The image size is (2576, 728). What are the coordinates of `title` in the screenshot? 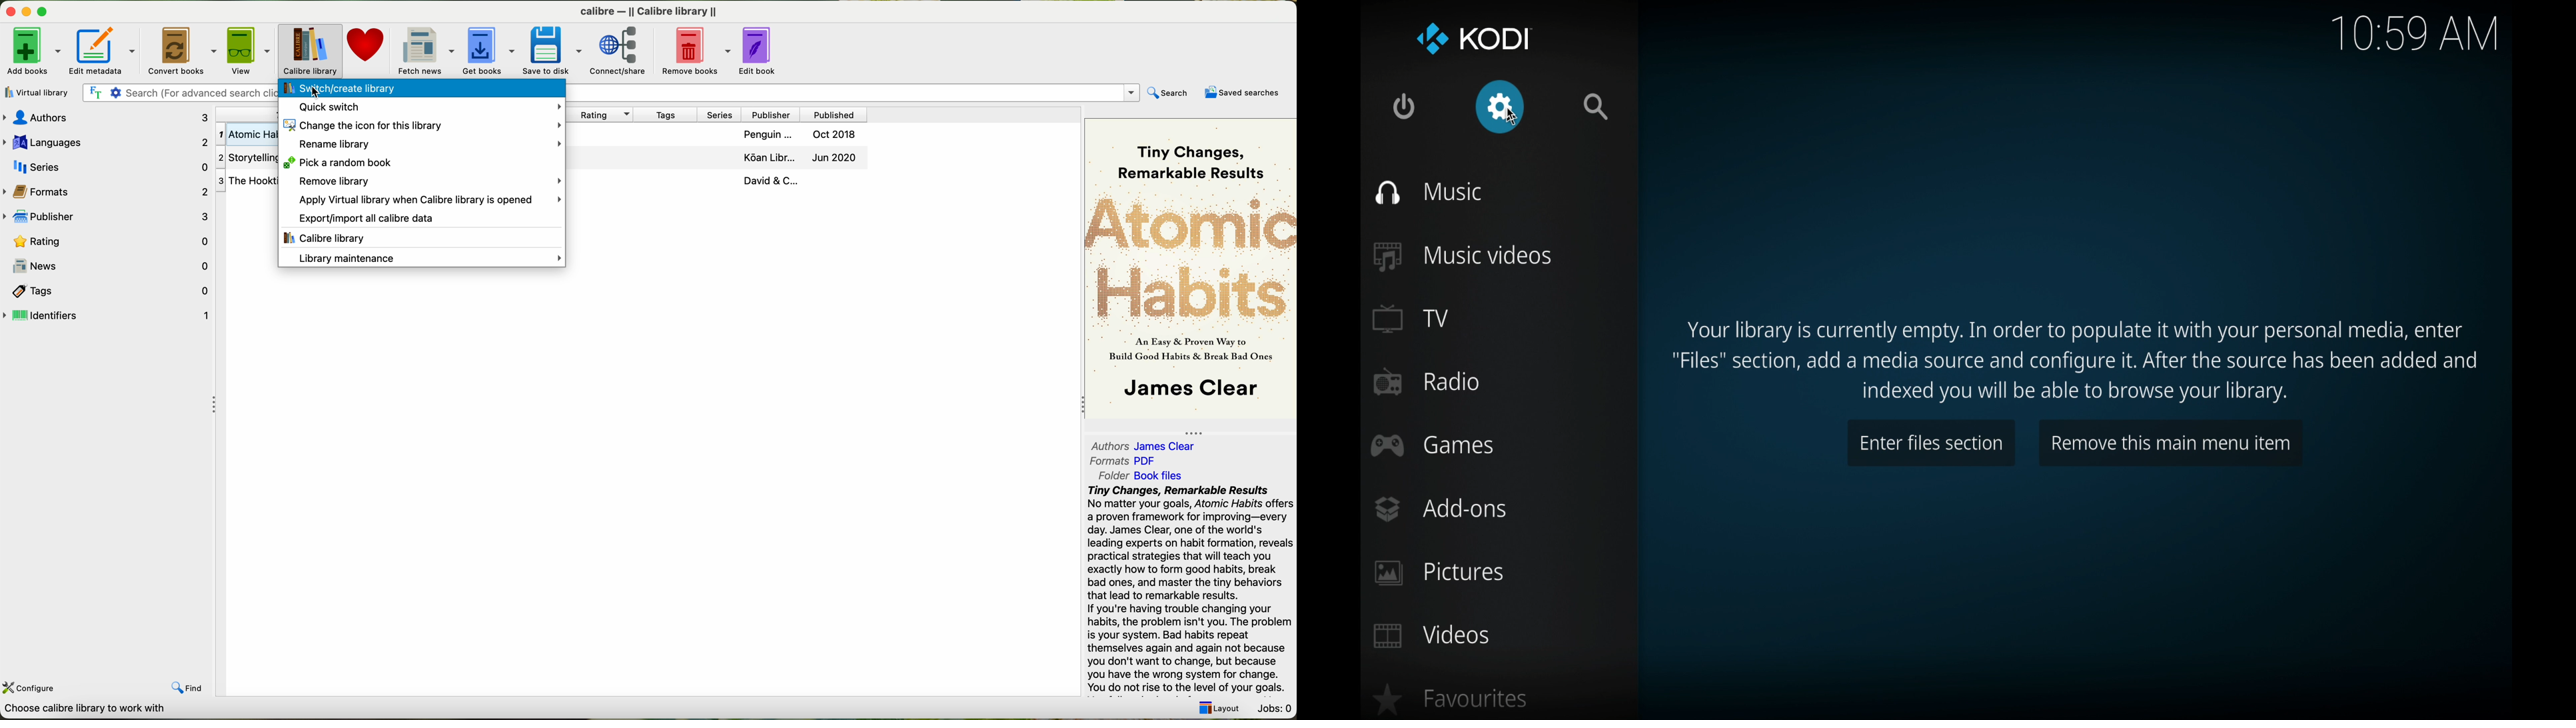 It's located at (246, 114).